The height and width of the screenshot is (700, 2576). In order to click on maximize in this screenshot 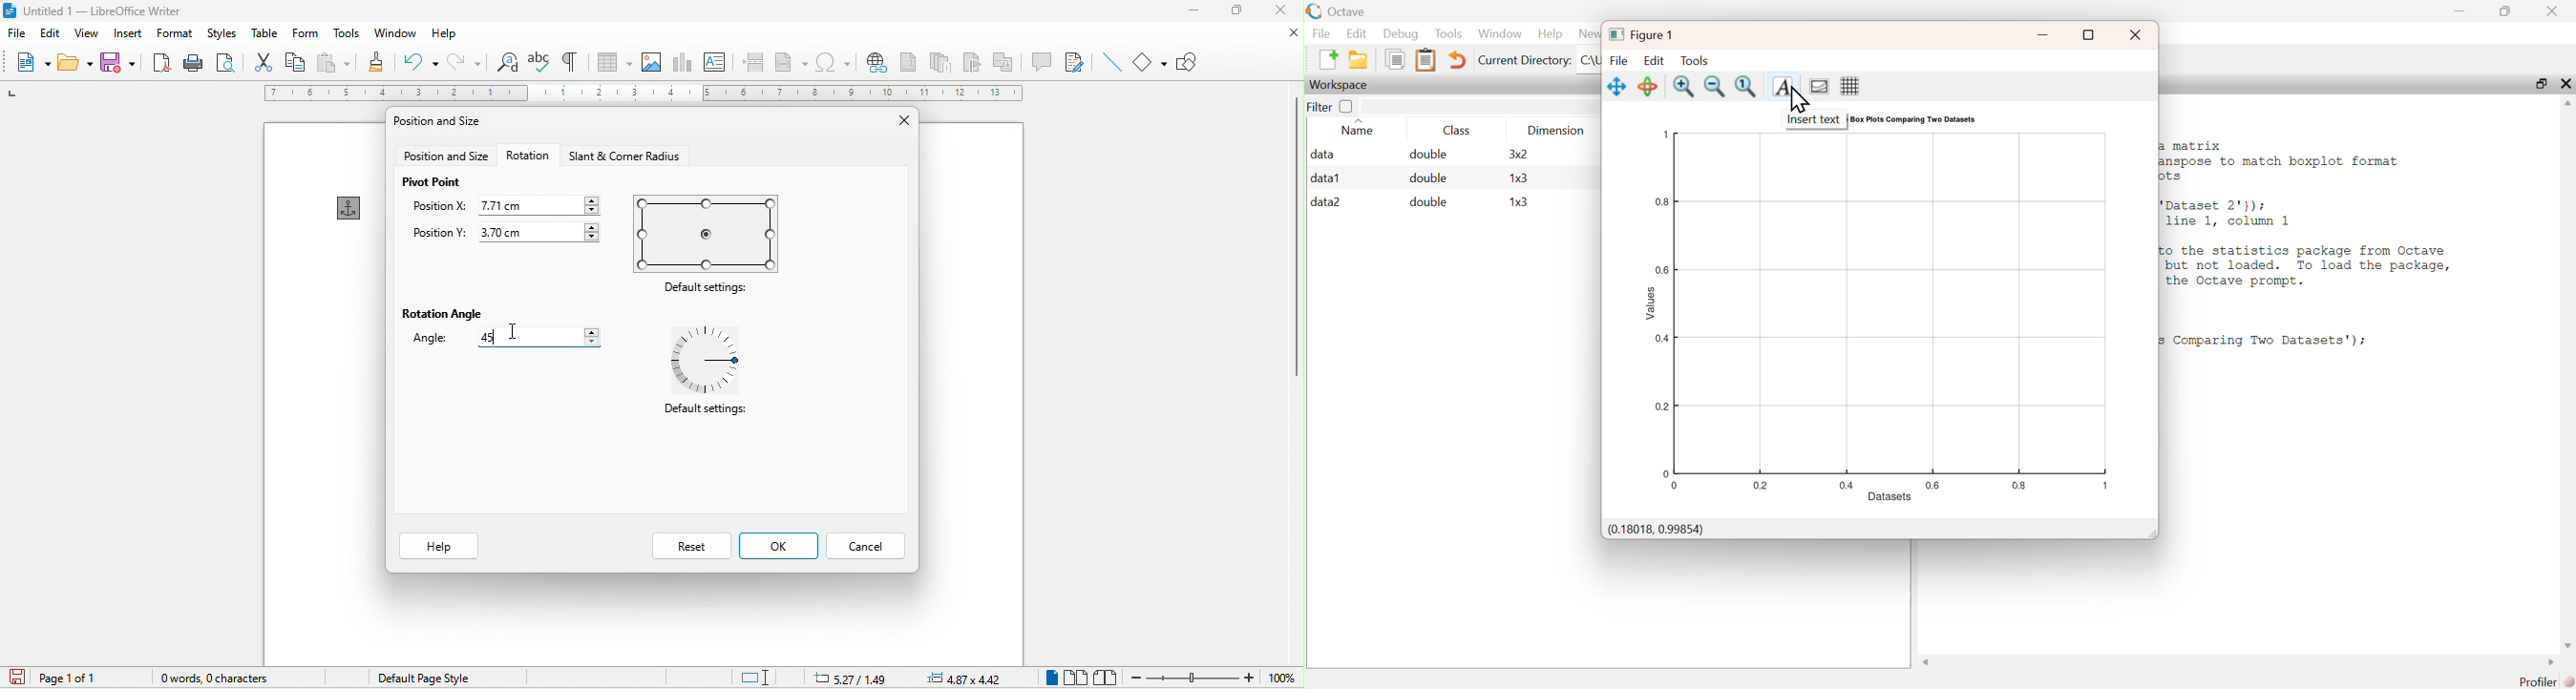, I will do `click(2541, 83)`.